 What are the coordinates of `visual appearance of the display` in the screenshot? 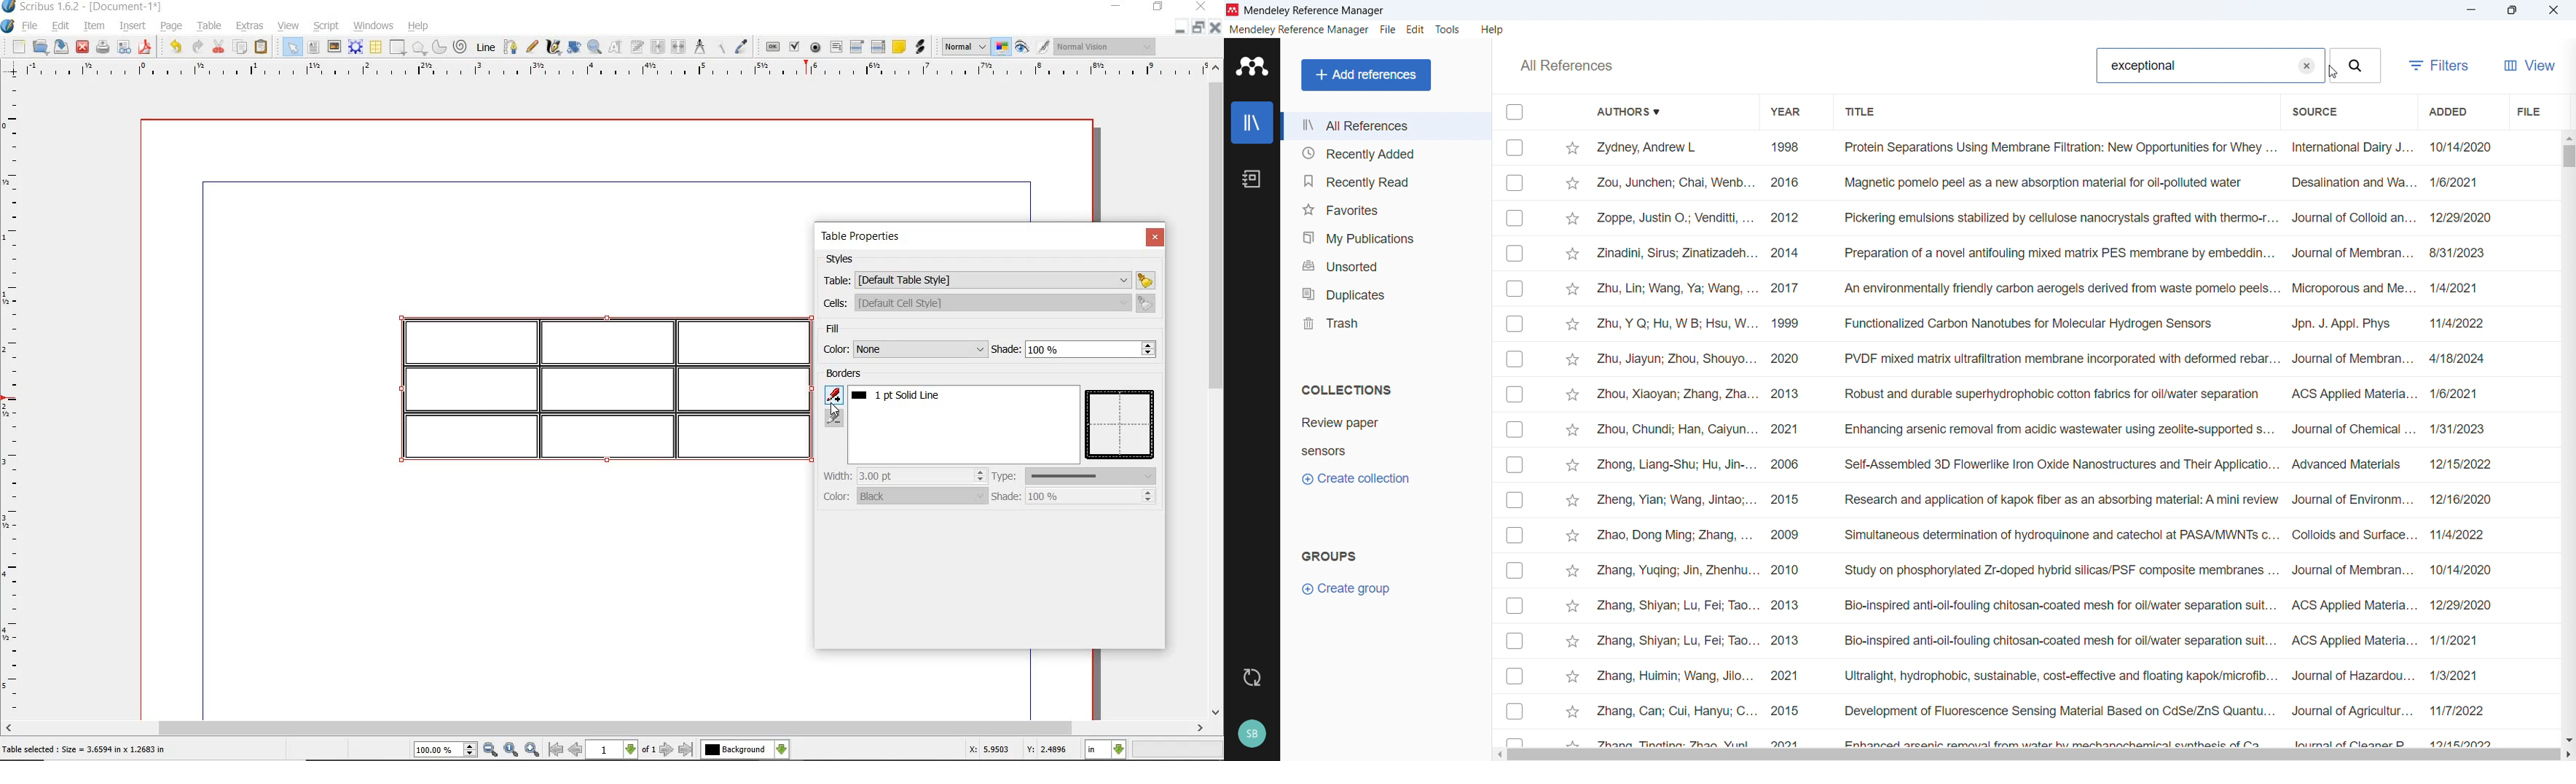 It's located at (1110, 48).